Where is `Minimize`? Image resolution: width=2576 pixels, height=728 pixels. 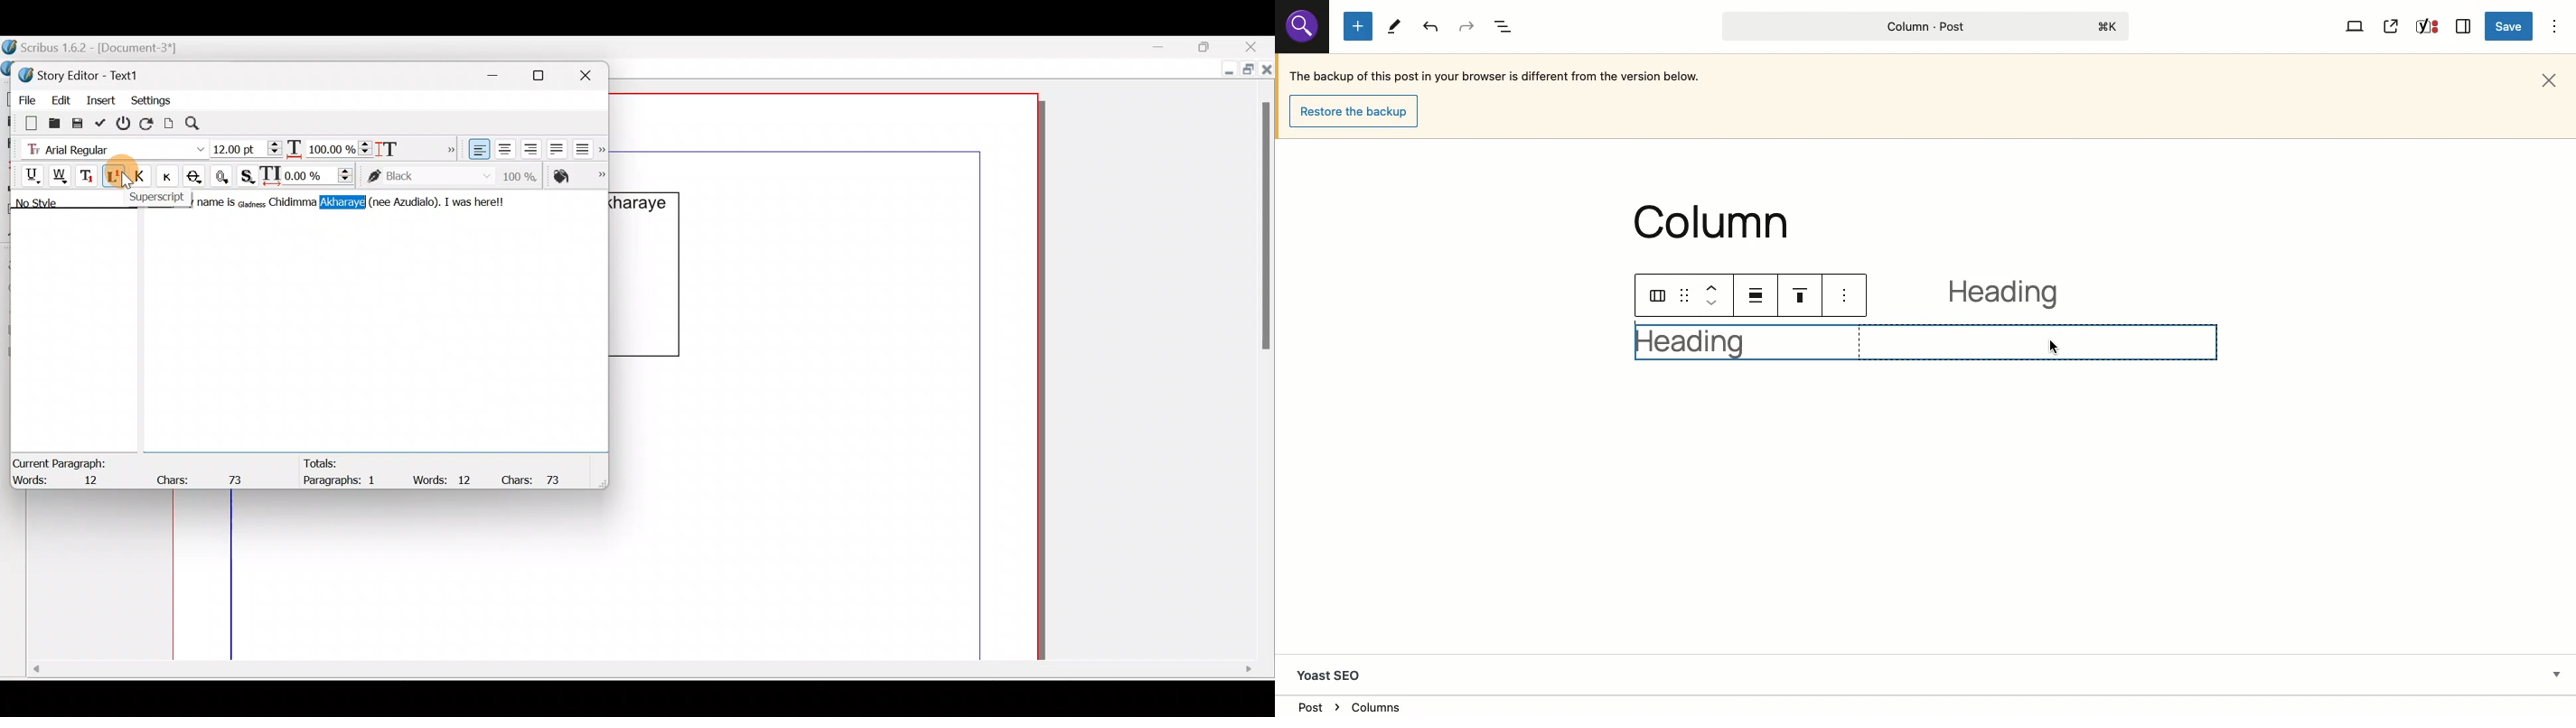 Minimize is located at coordinates (1168, 47).